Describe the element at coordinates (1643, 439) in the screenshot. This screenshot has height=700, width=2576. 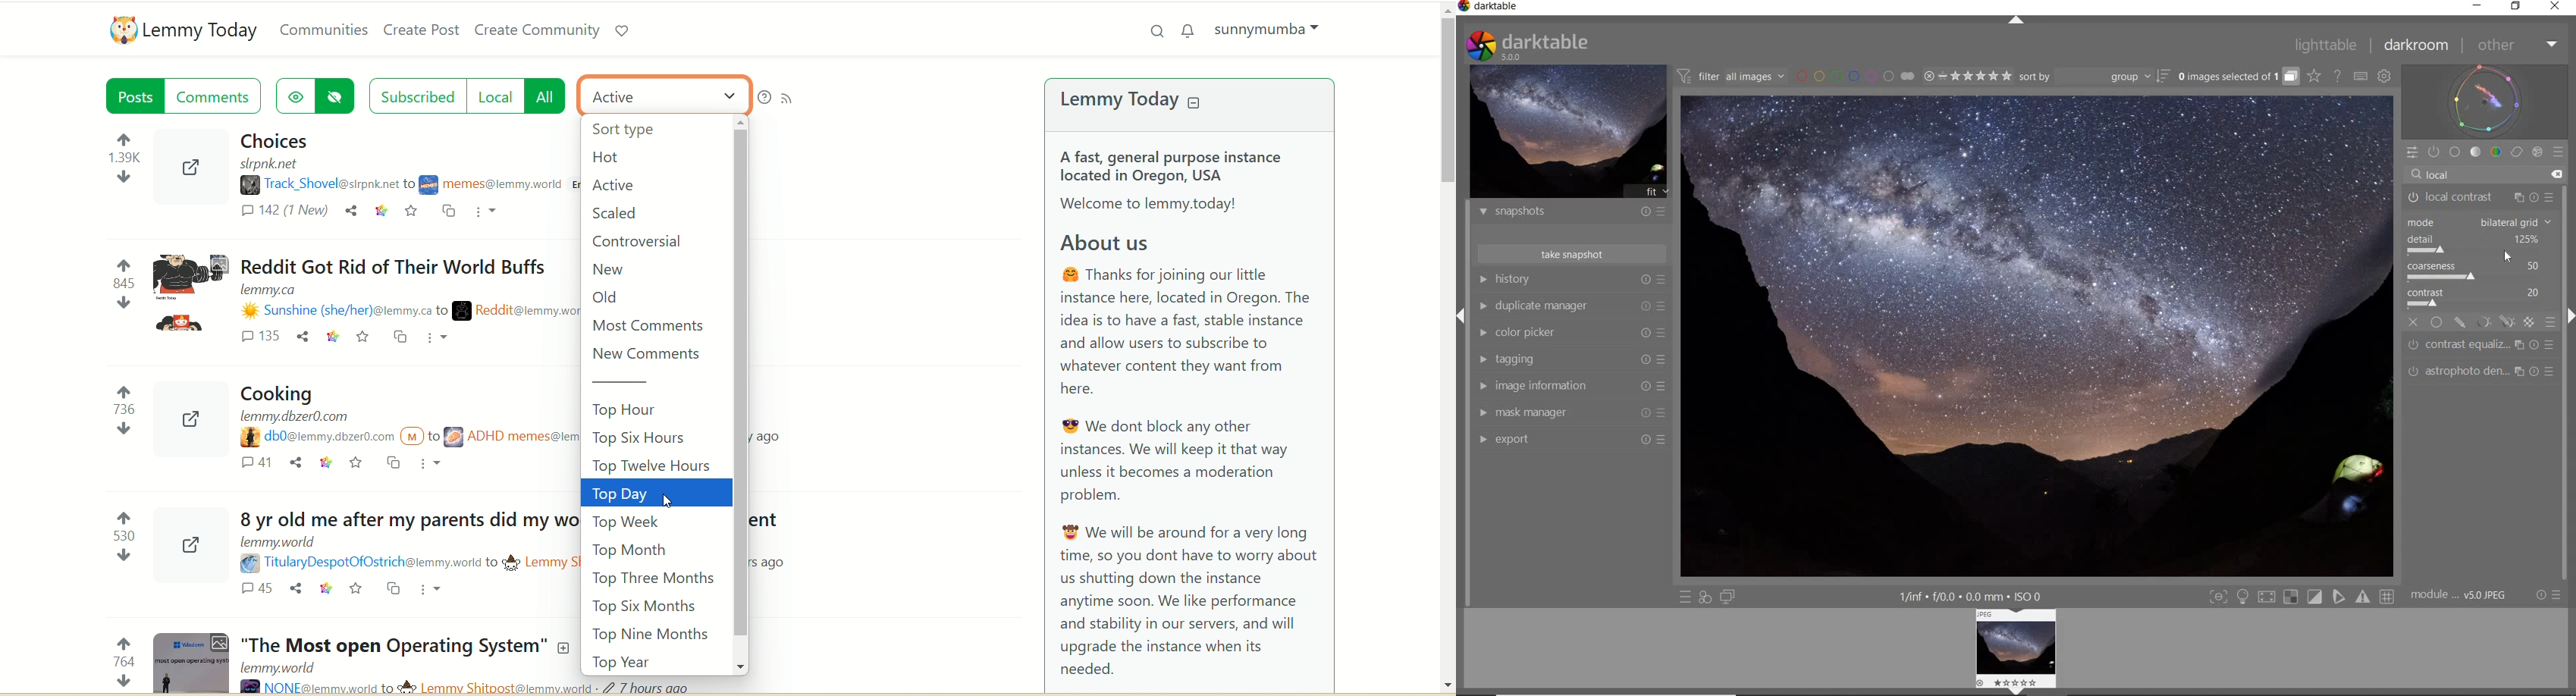
I see `Reset` at that location.